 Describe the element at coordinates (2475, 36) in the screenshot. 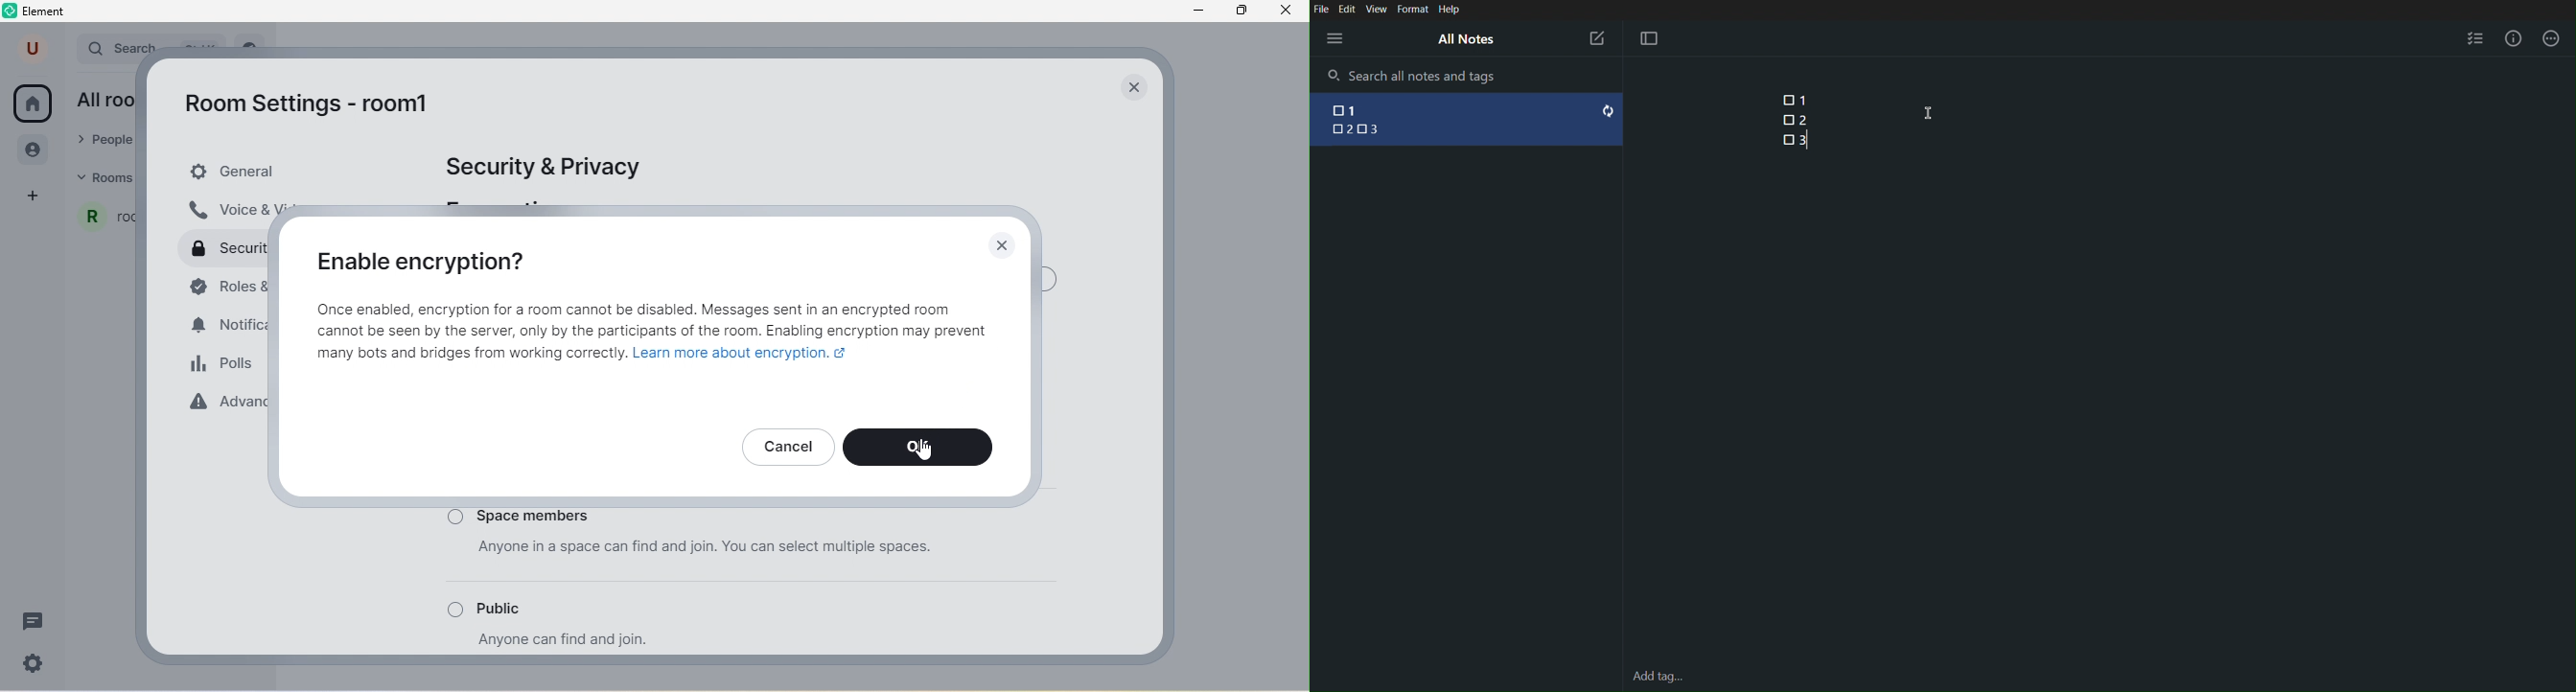

I see `Checklist` at that location.